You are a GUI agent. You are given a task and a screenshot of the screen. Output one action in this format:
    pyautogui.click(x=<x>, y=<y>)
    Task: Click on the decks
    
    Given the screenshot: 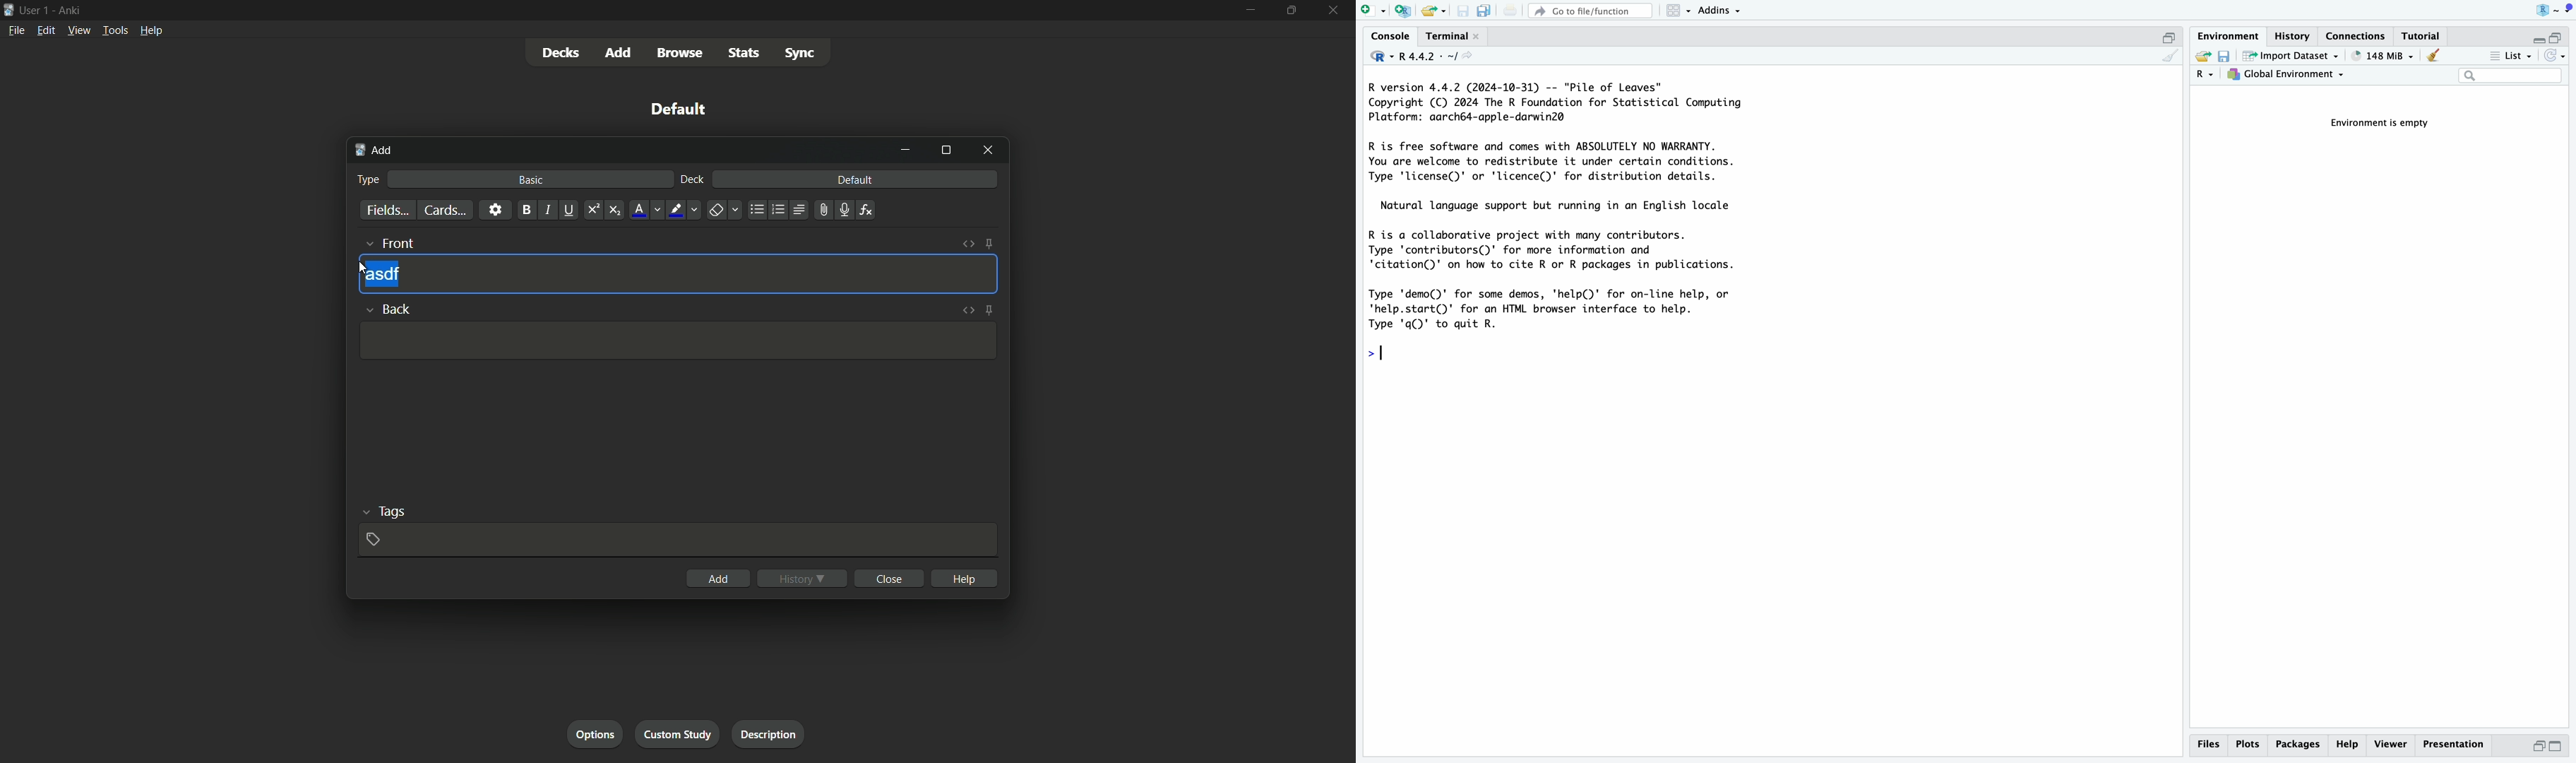 What is the action you would take?
    pyautogui.click(x=562, y=52)
    